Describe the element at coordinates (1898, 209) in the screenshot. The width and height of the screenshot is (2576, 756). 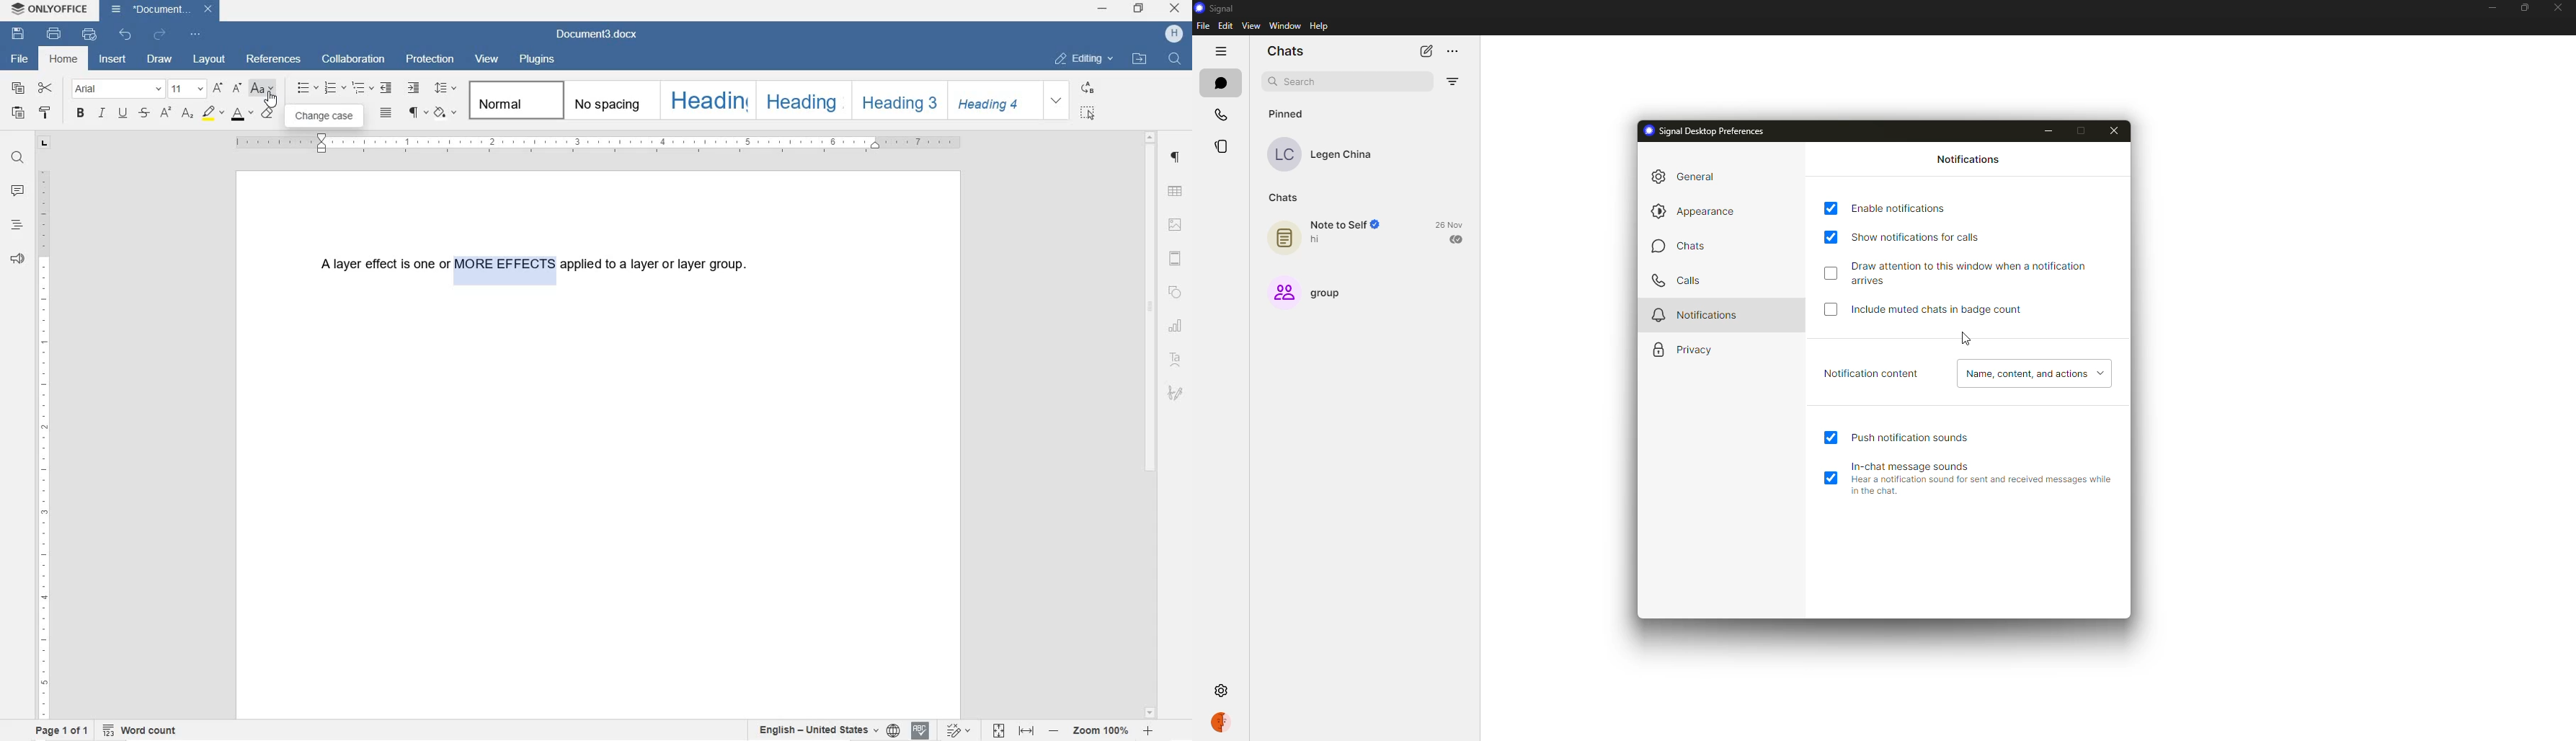
I see `enable notifications` at that location.